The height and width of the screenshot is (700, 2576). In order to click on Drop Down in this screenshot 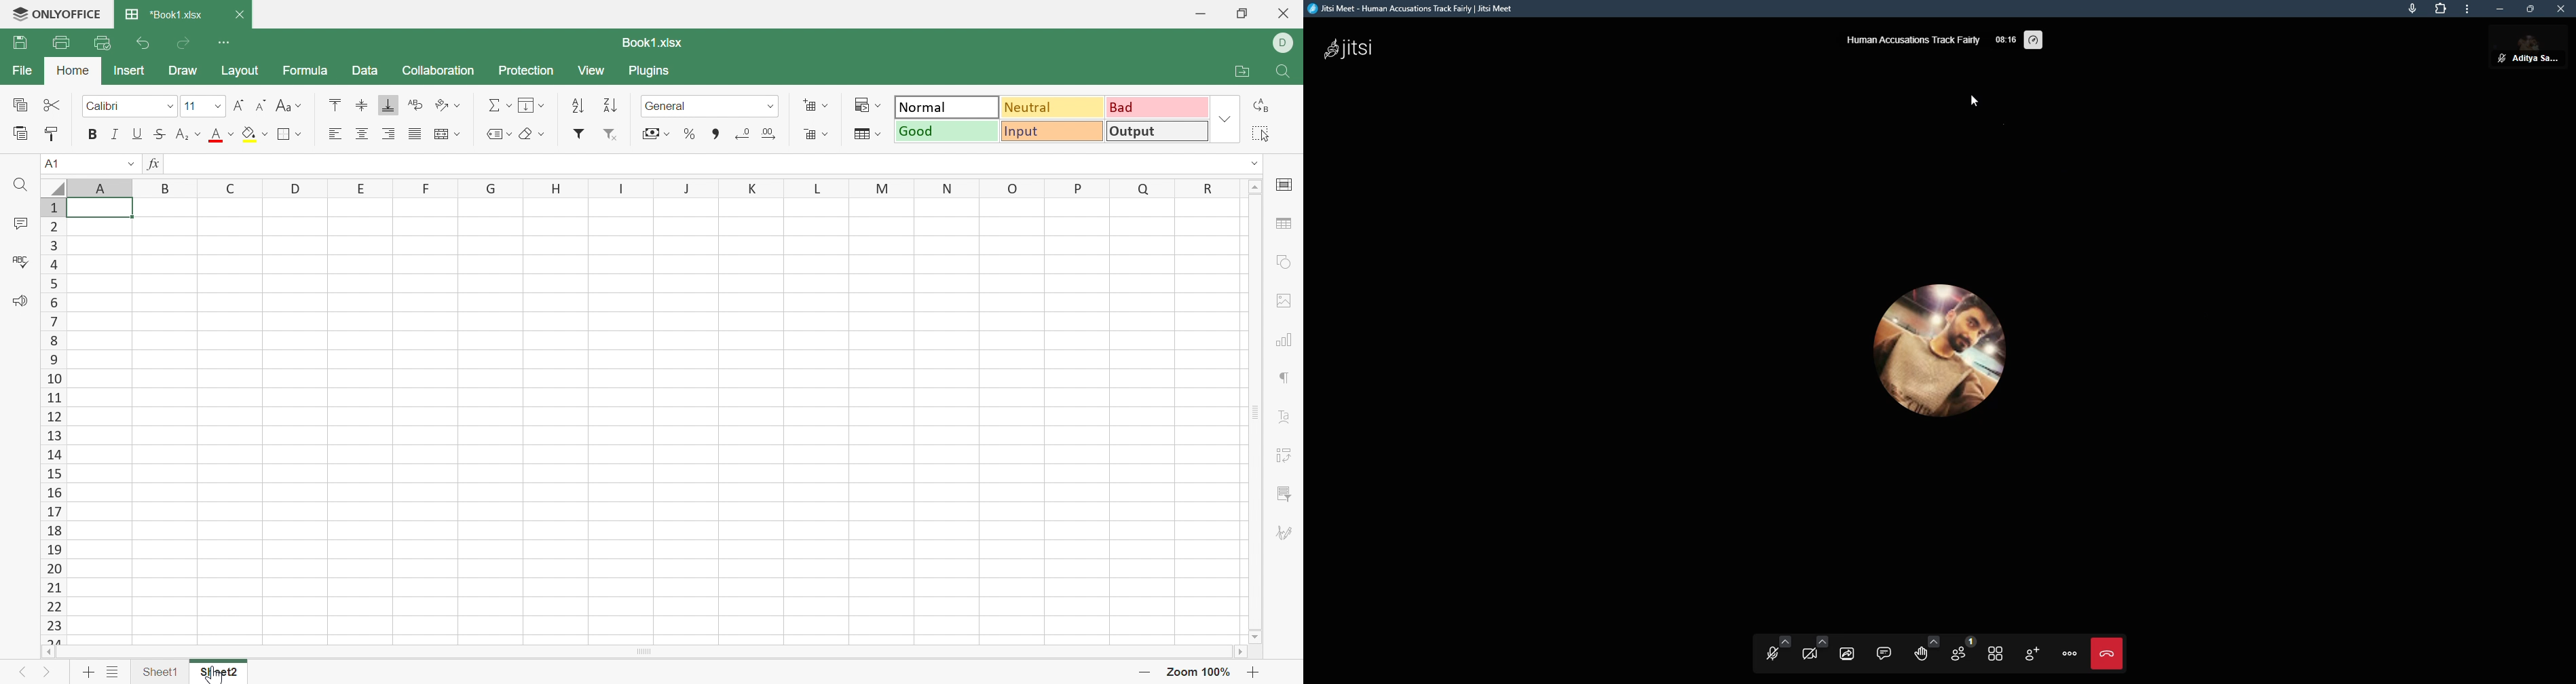, I will do `click(544, 105)`.